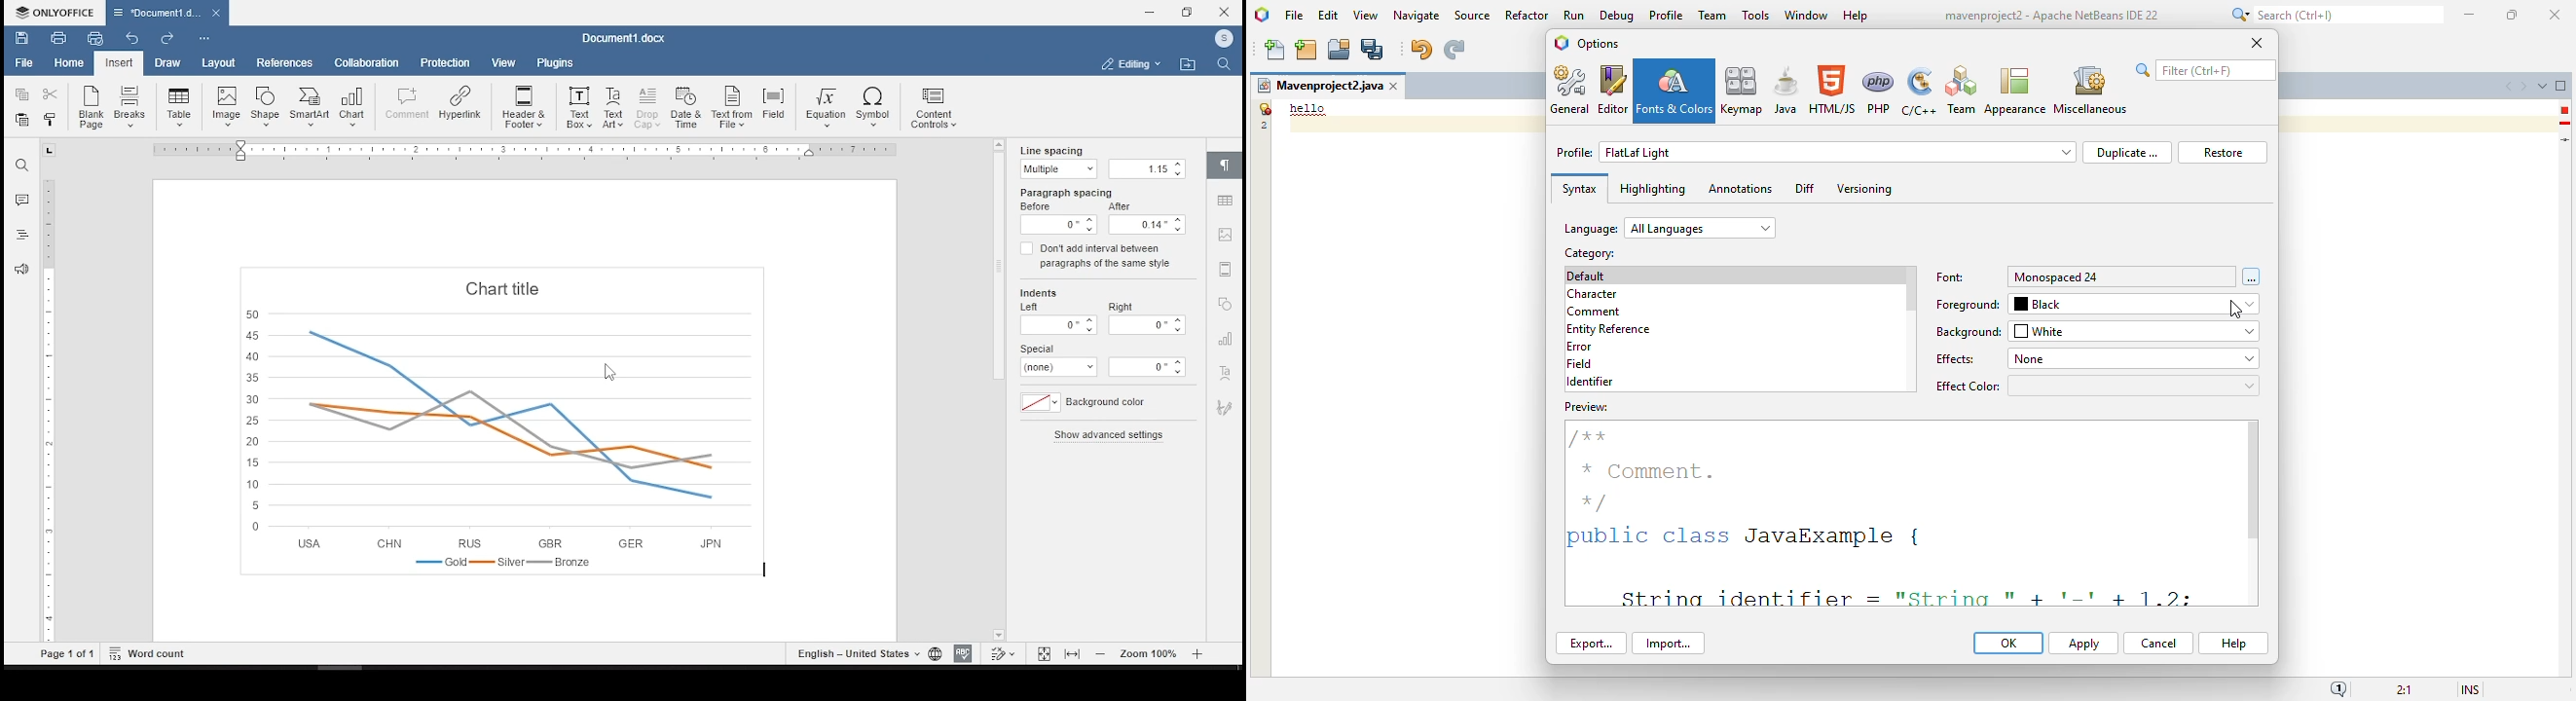 The image size is (2576, 728). Describe the element at coordinates (2205, 70) in the screenshot. I see `search` at that location.